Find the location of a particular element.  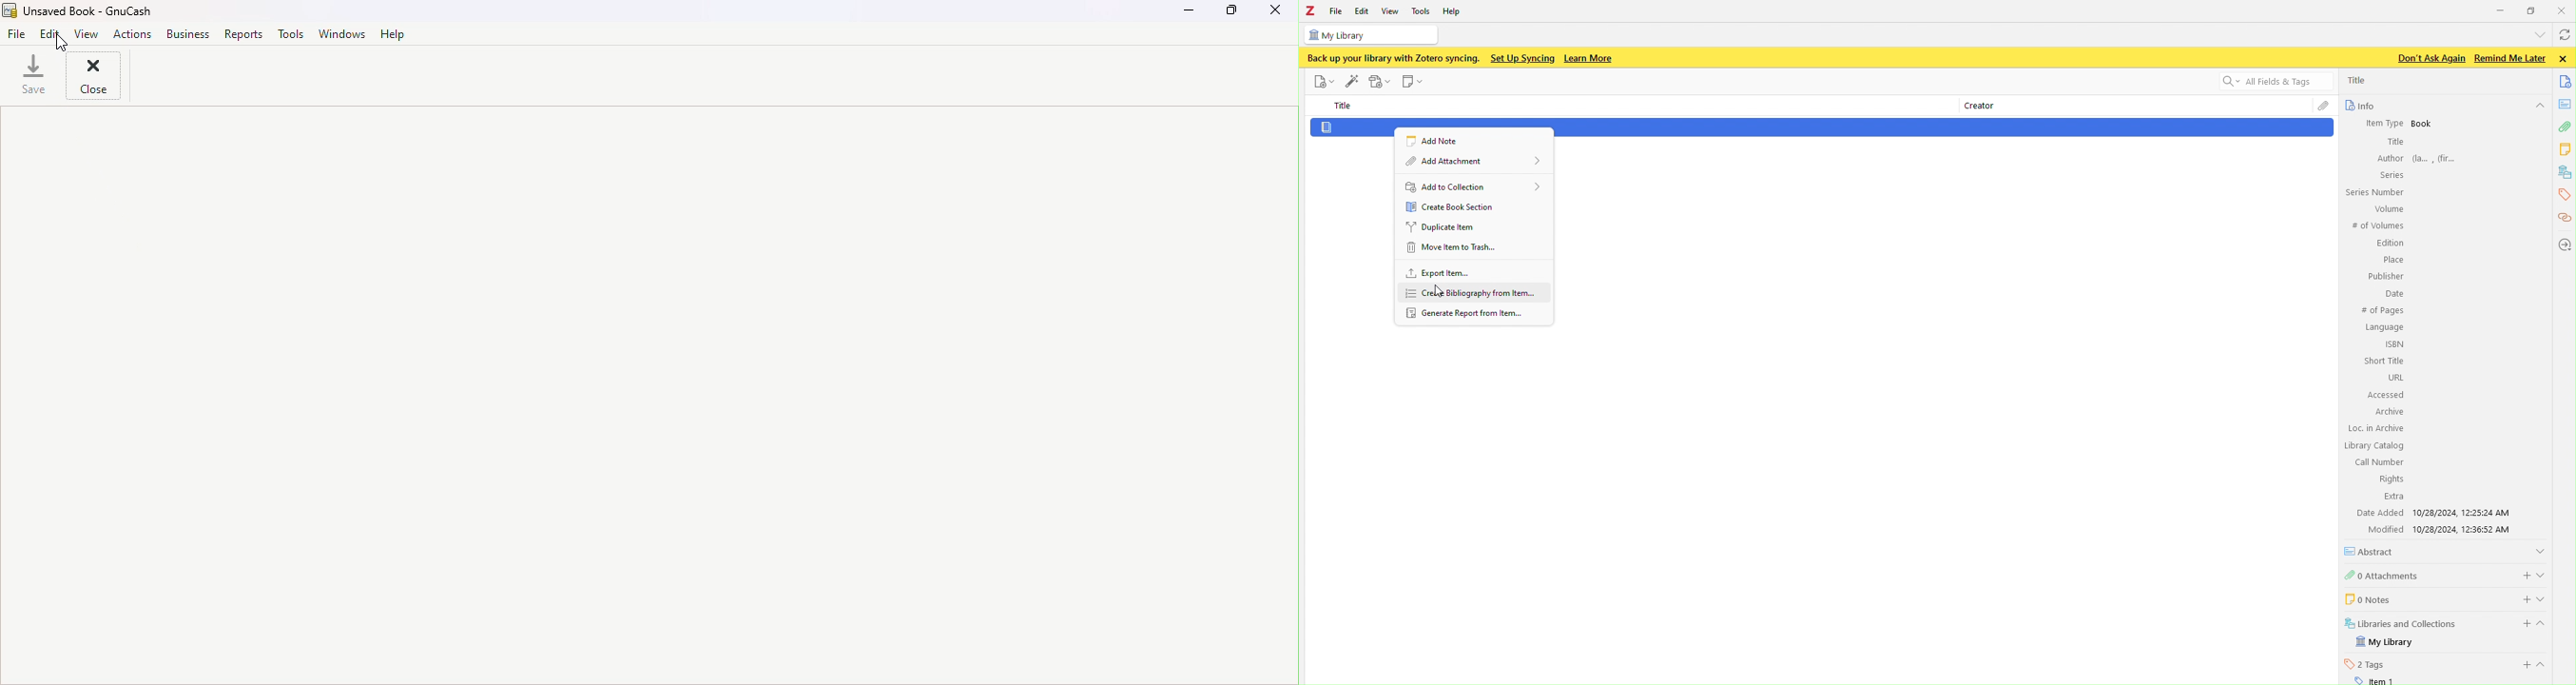

add is located at coordinates (2523, 574).